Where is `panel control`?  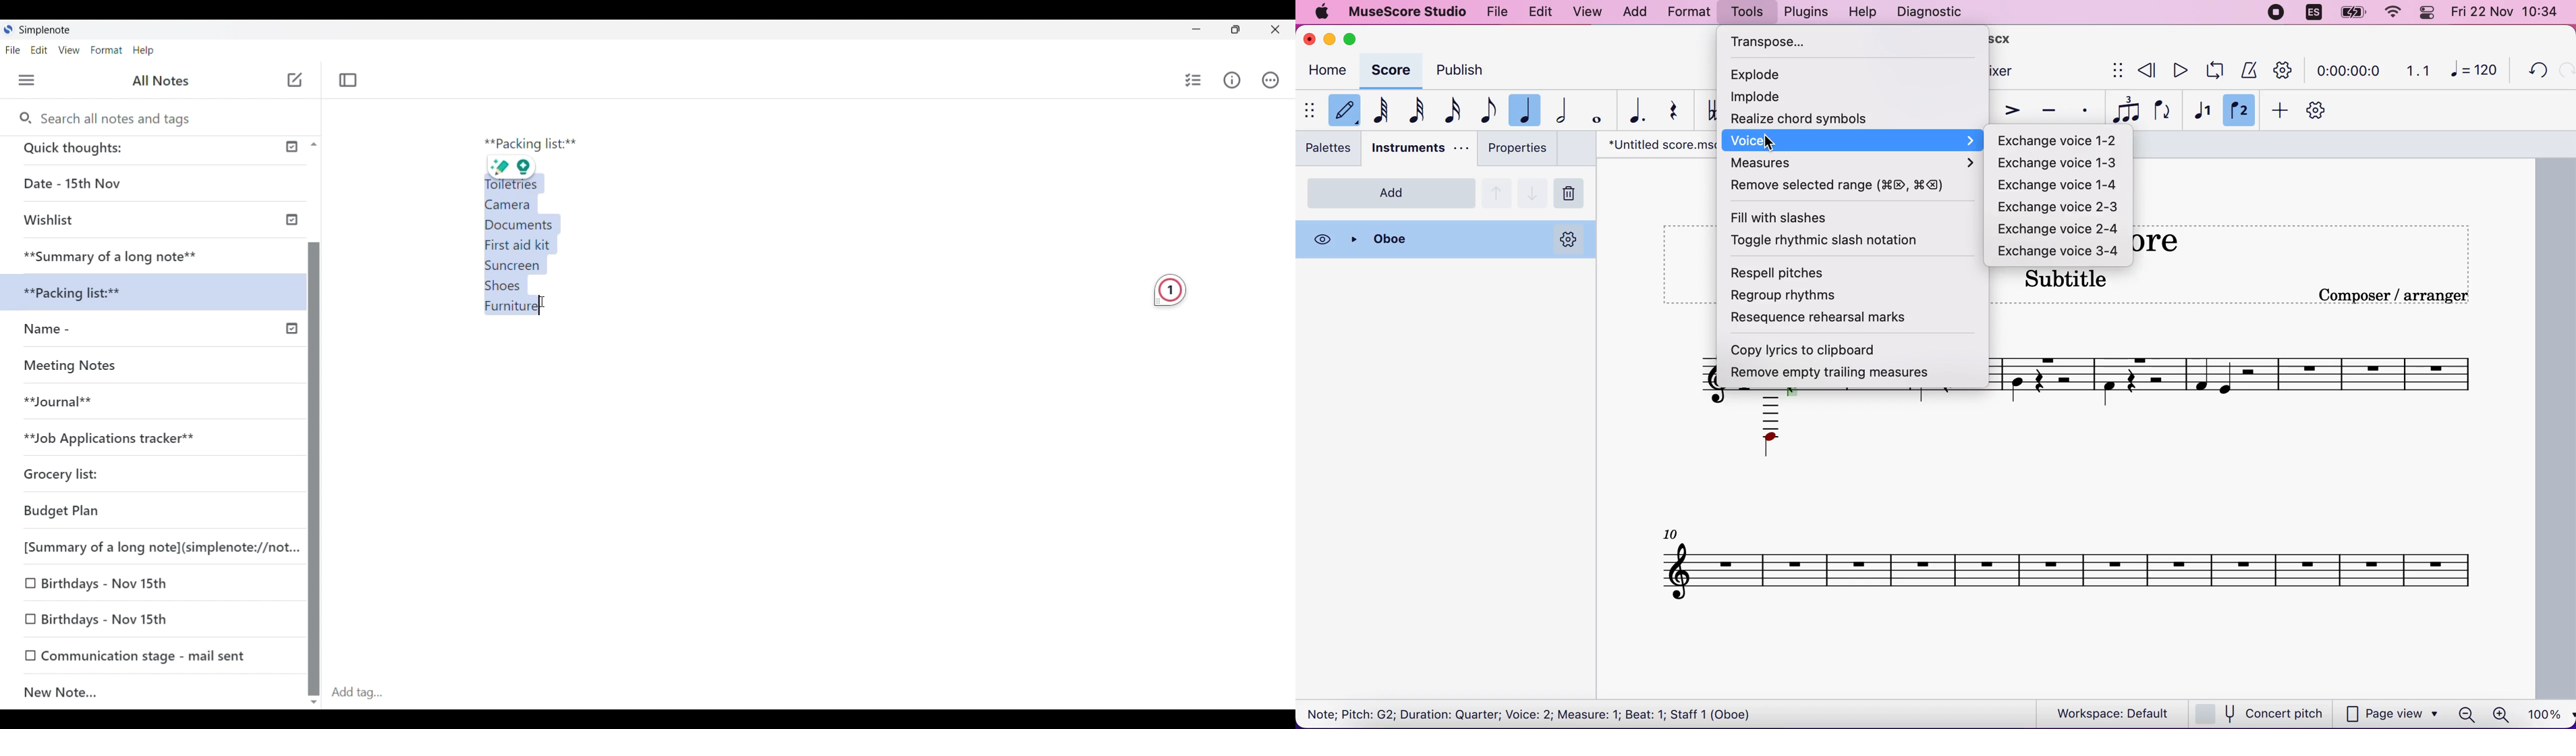 panel control is located at coordinates (2426, 13).